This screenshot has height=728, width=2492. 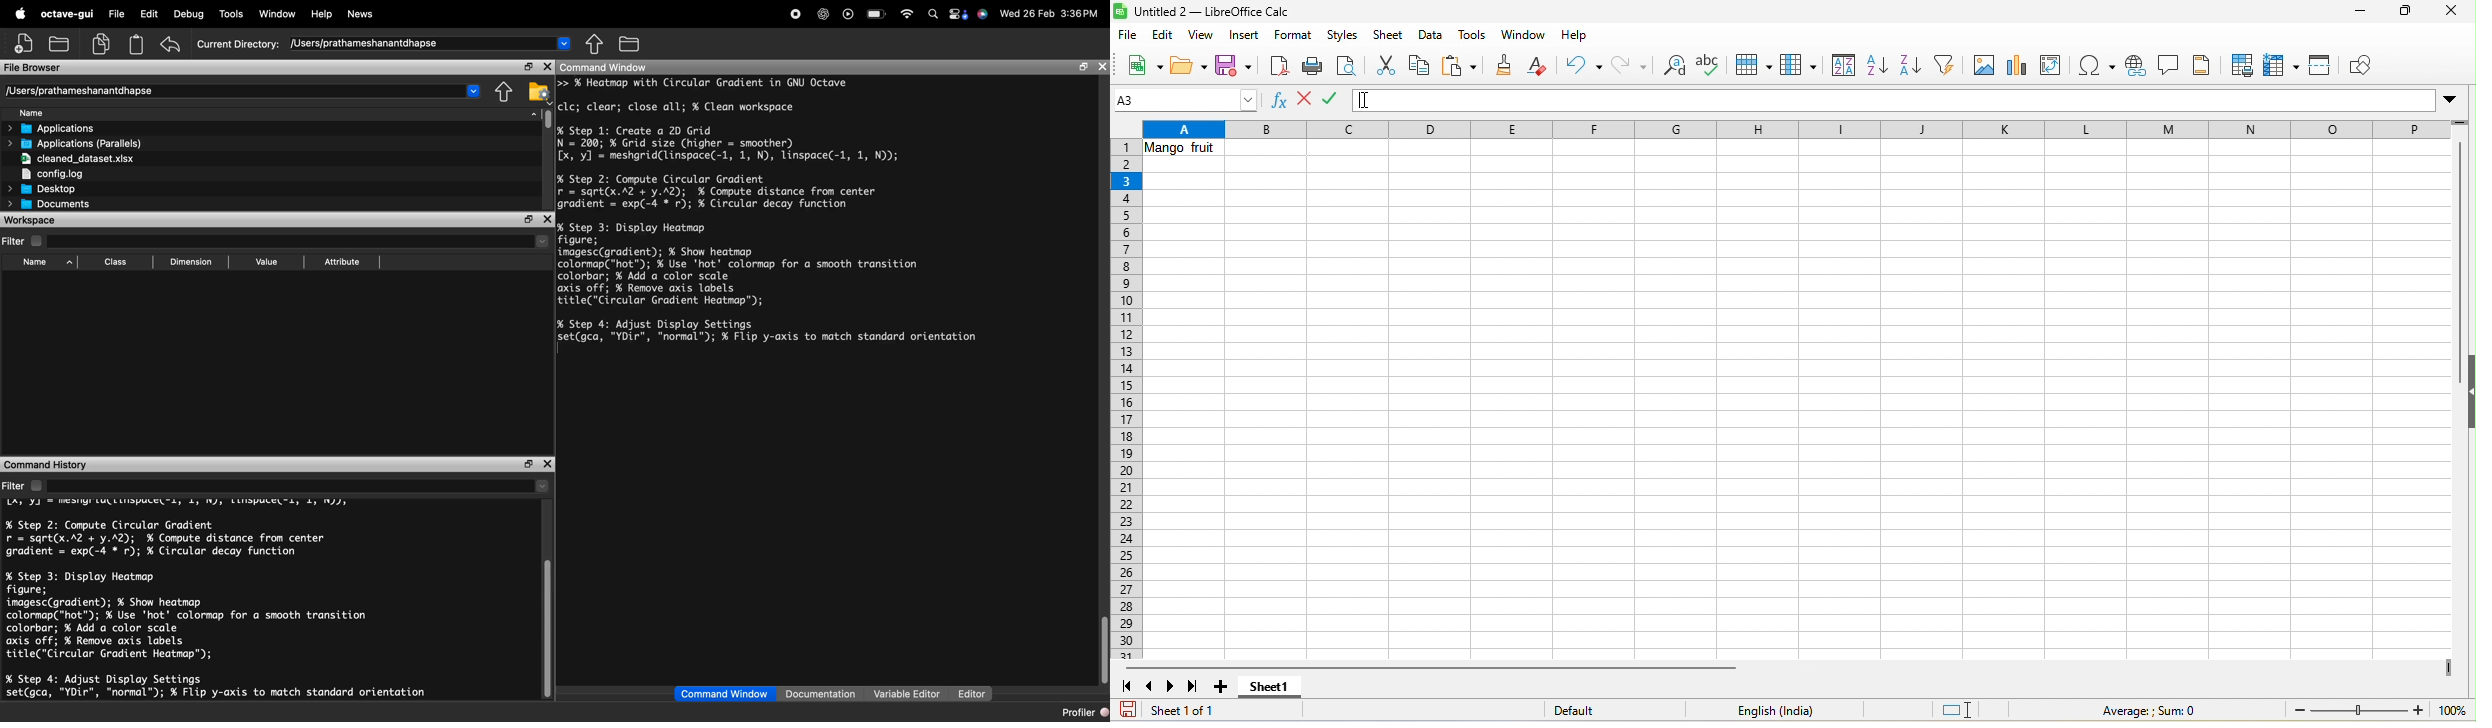 I want to click on edit pivot table, so click(x=2056, y=65).